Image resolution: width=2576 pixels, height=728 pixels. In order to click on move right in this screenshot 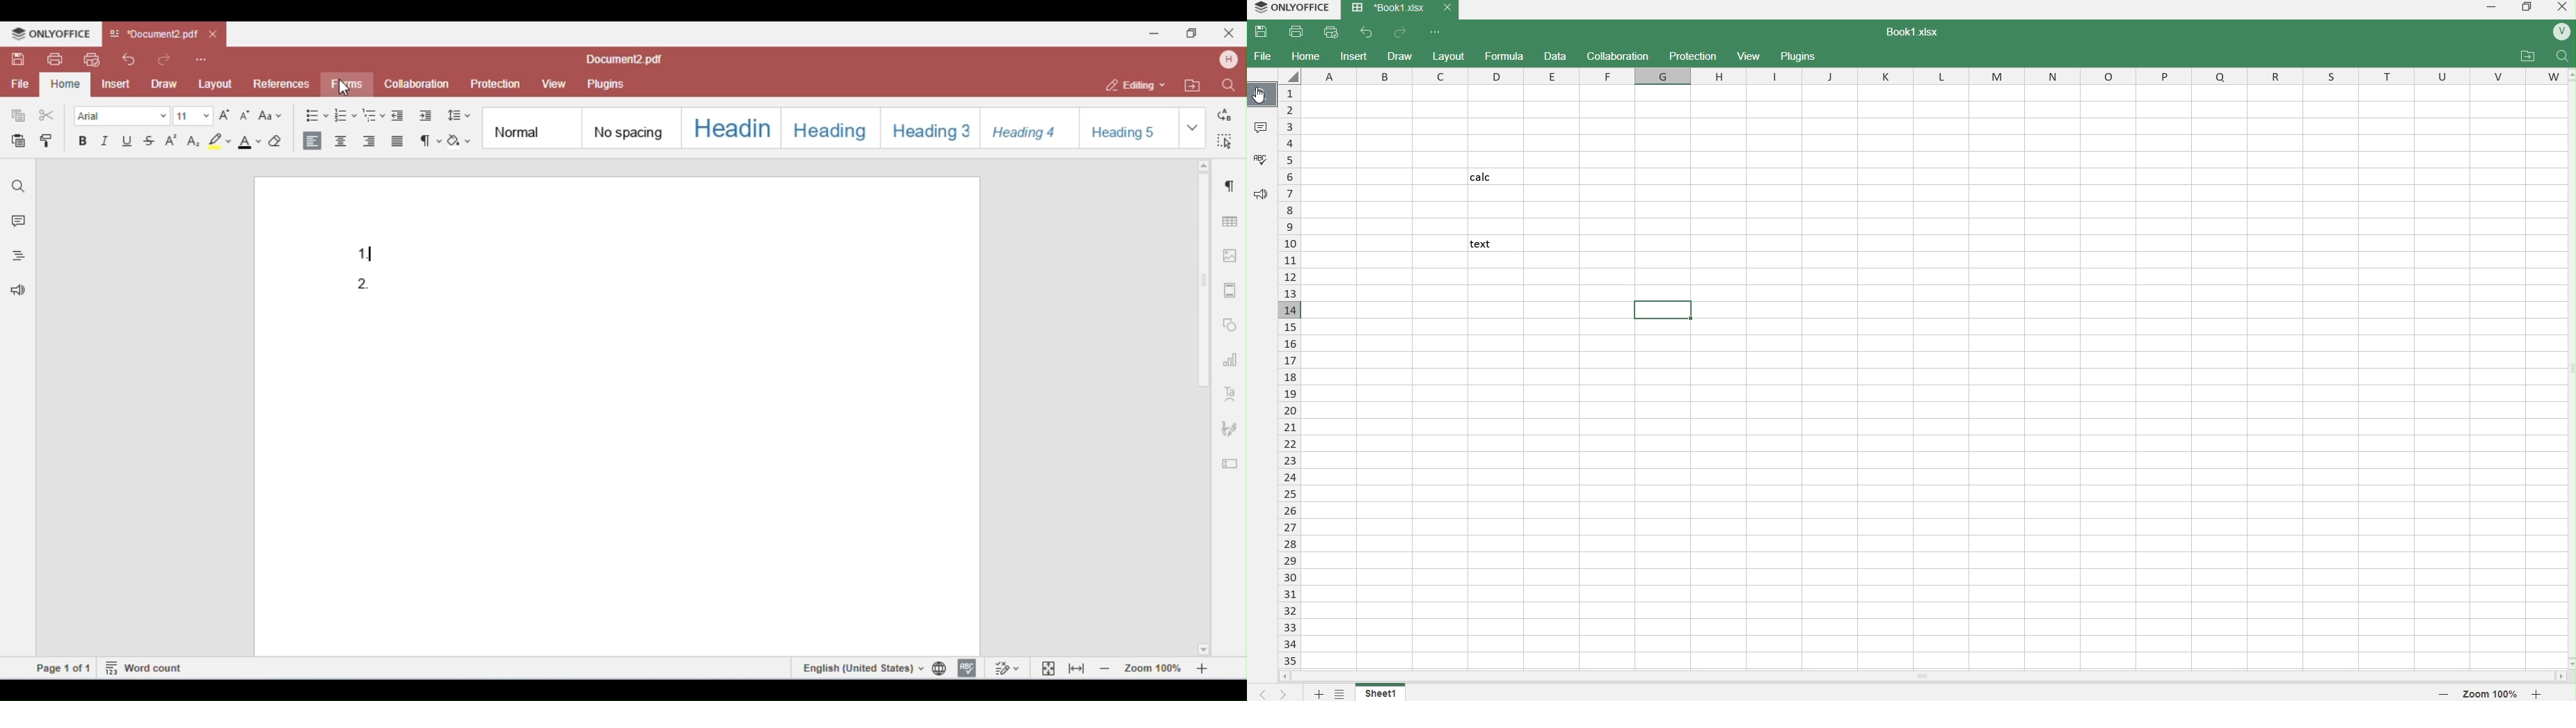, I will do `click(2563, 676)`.